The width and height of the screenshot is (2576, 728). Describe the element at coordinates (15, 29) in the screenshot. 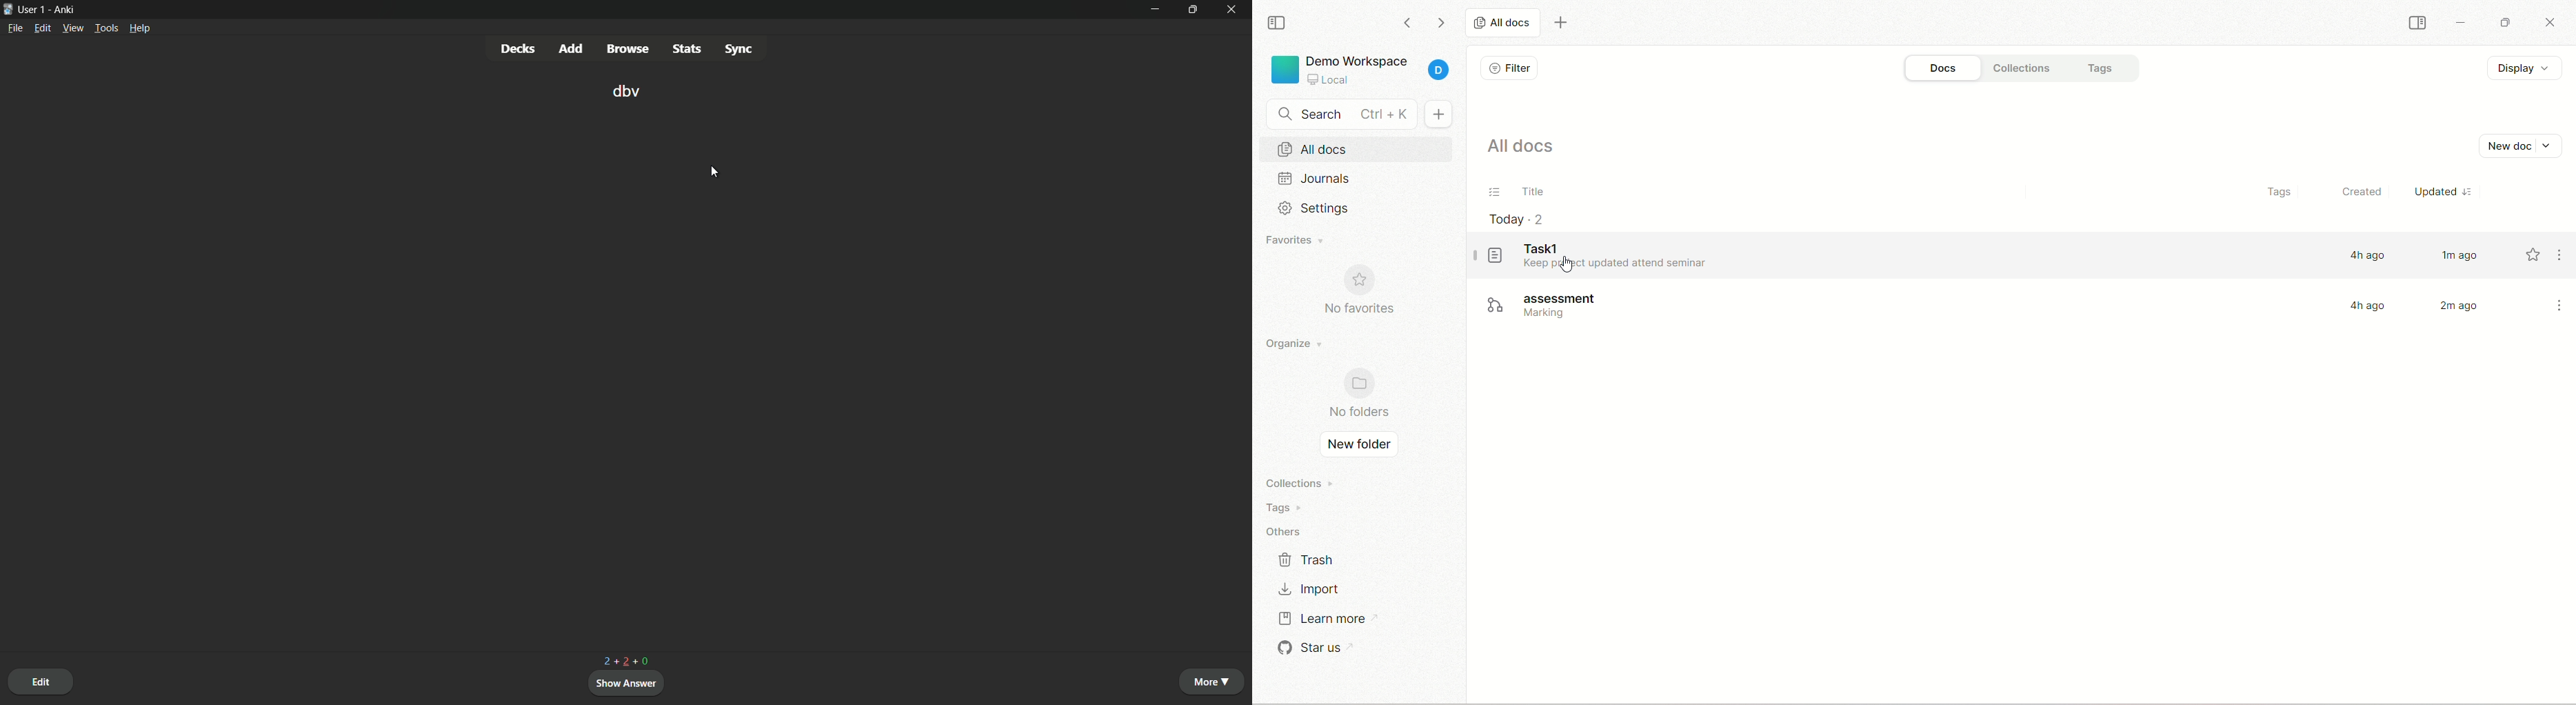

I see `file` at that location.